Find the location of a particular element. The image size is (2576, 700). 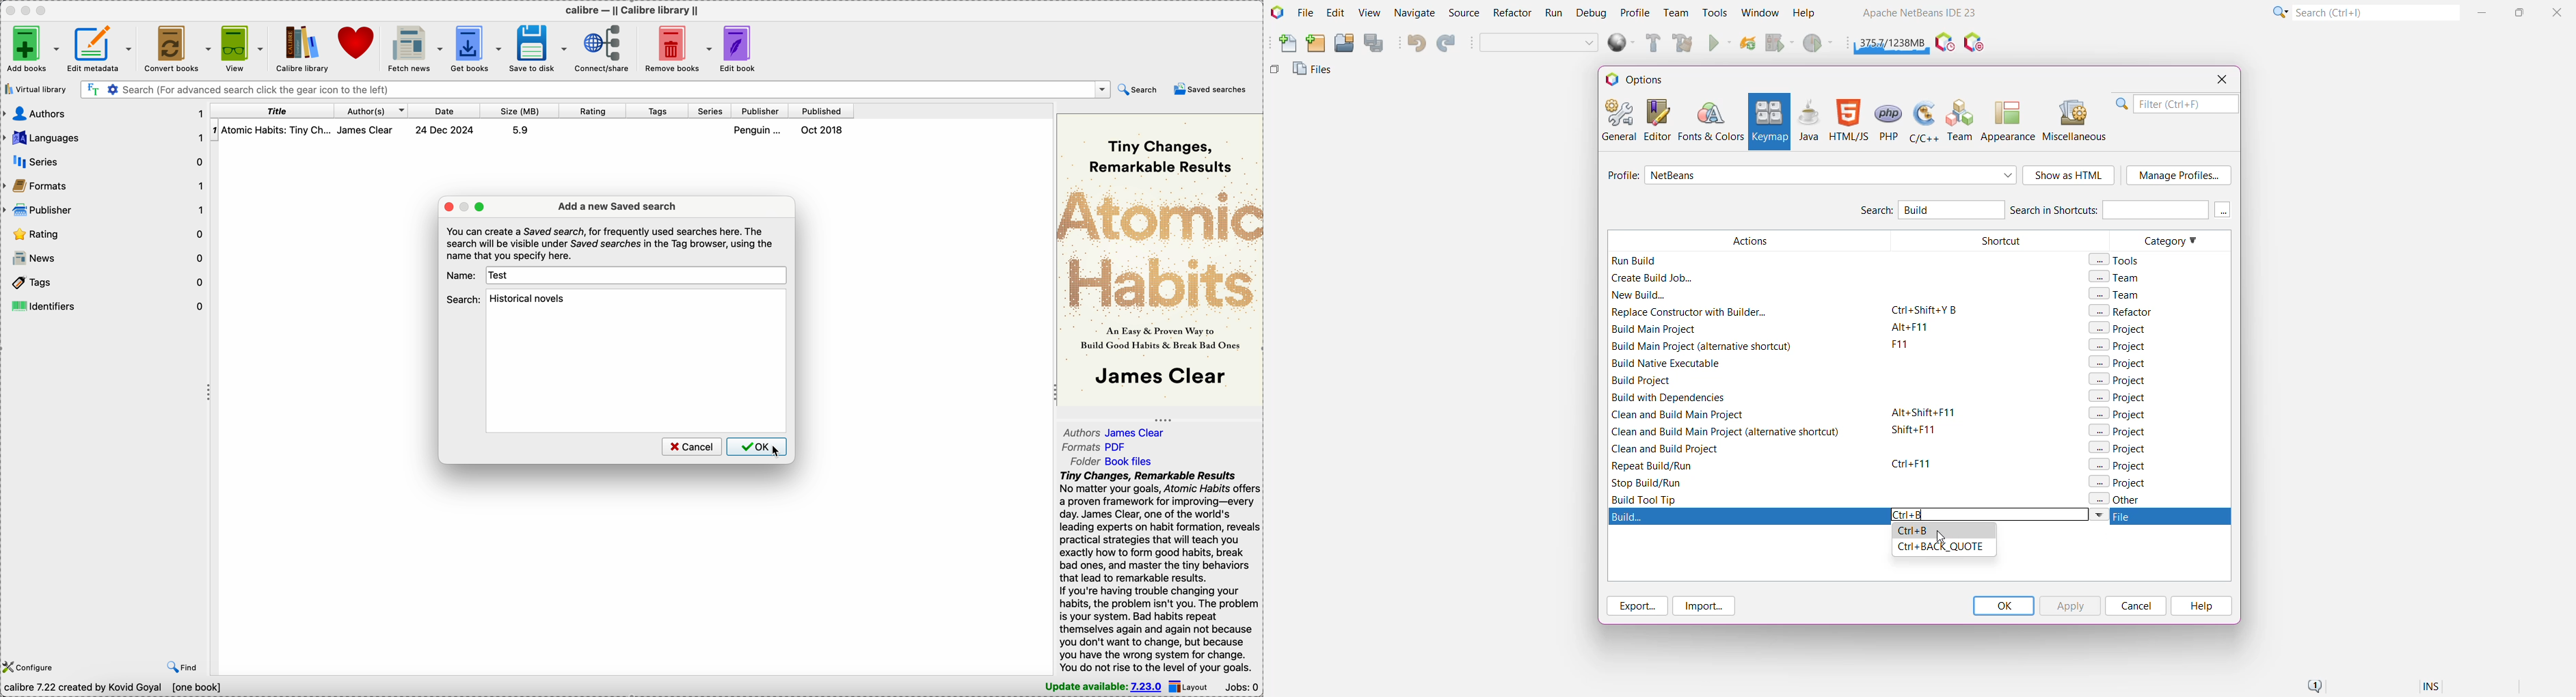

save to disk is located at coordinates (540, 48).